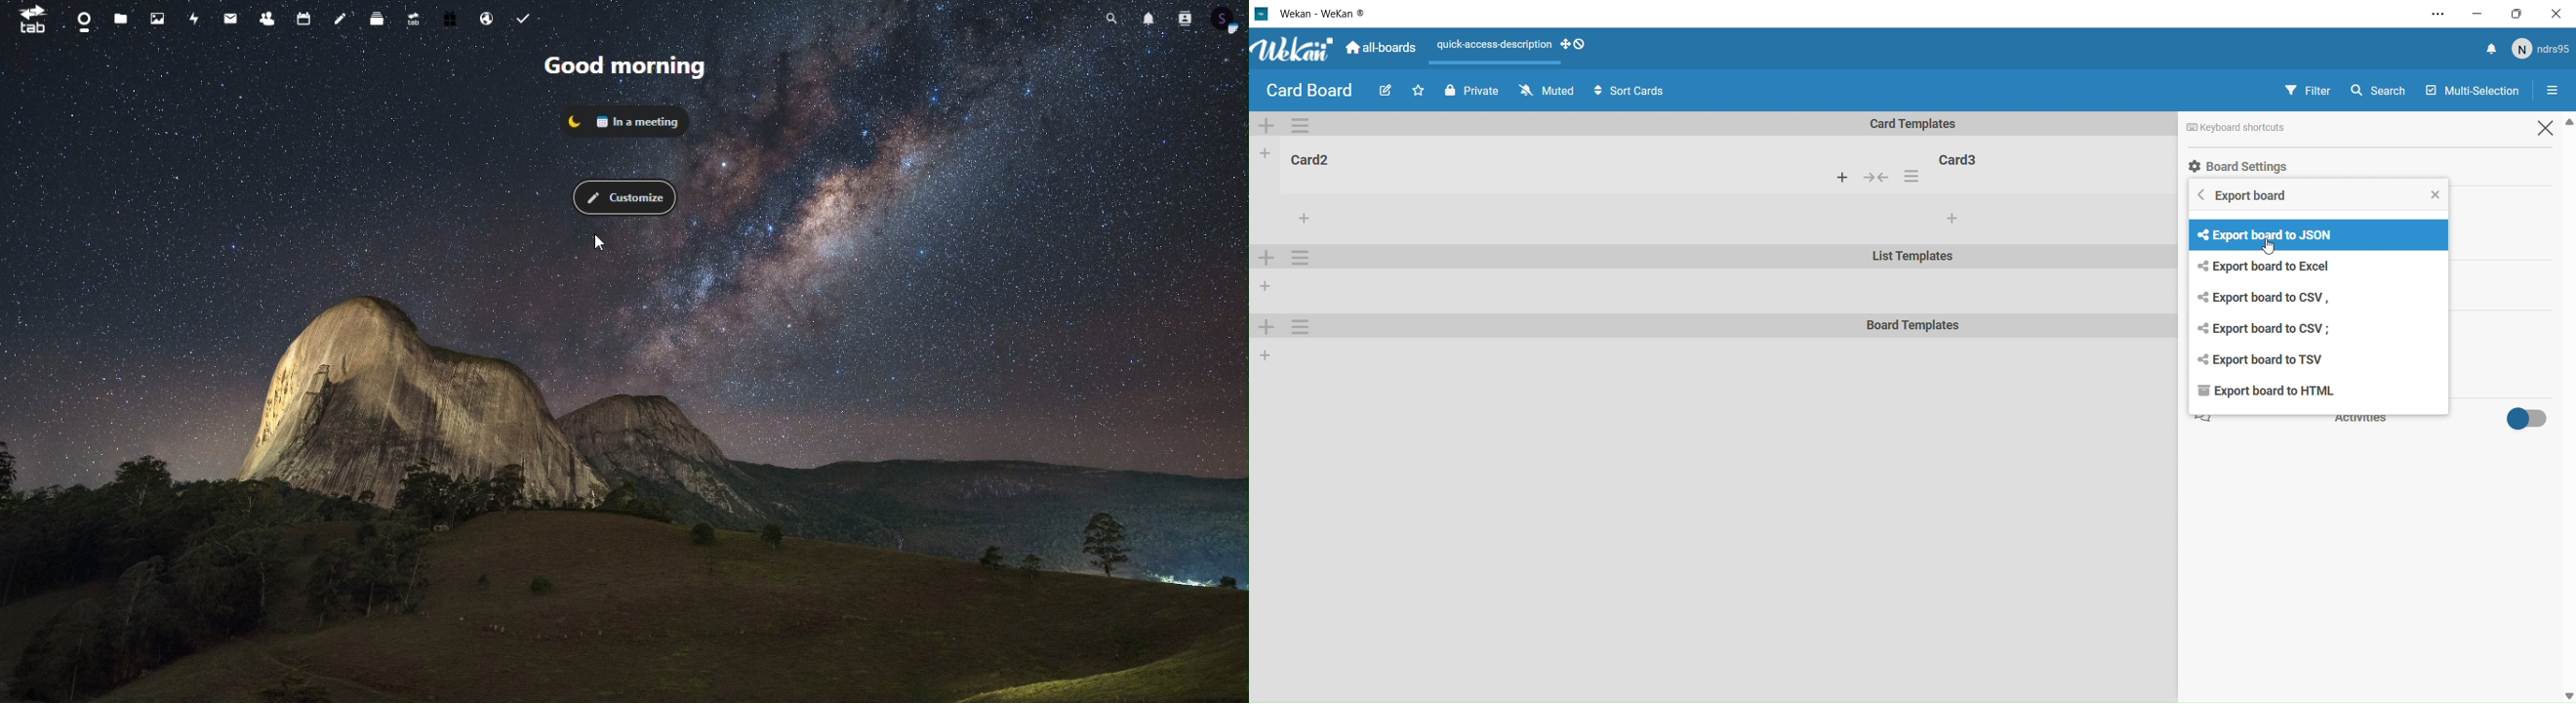 The height and width of the screenshot is (728, 2576). Describe the element at coordinates (623, 62) in the screenshot. I see `good morning` at that location.